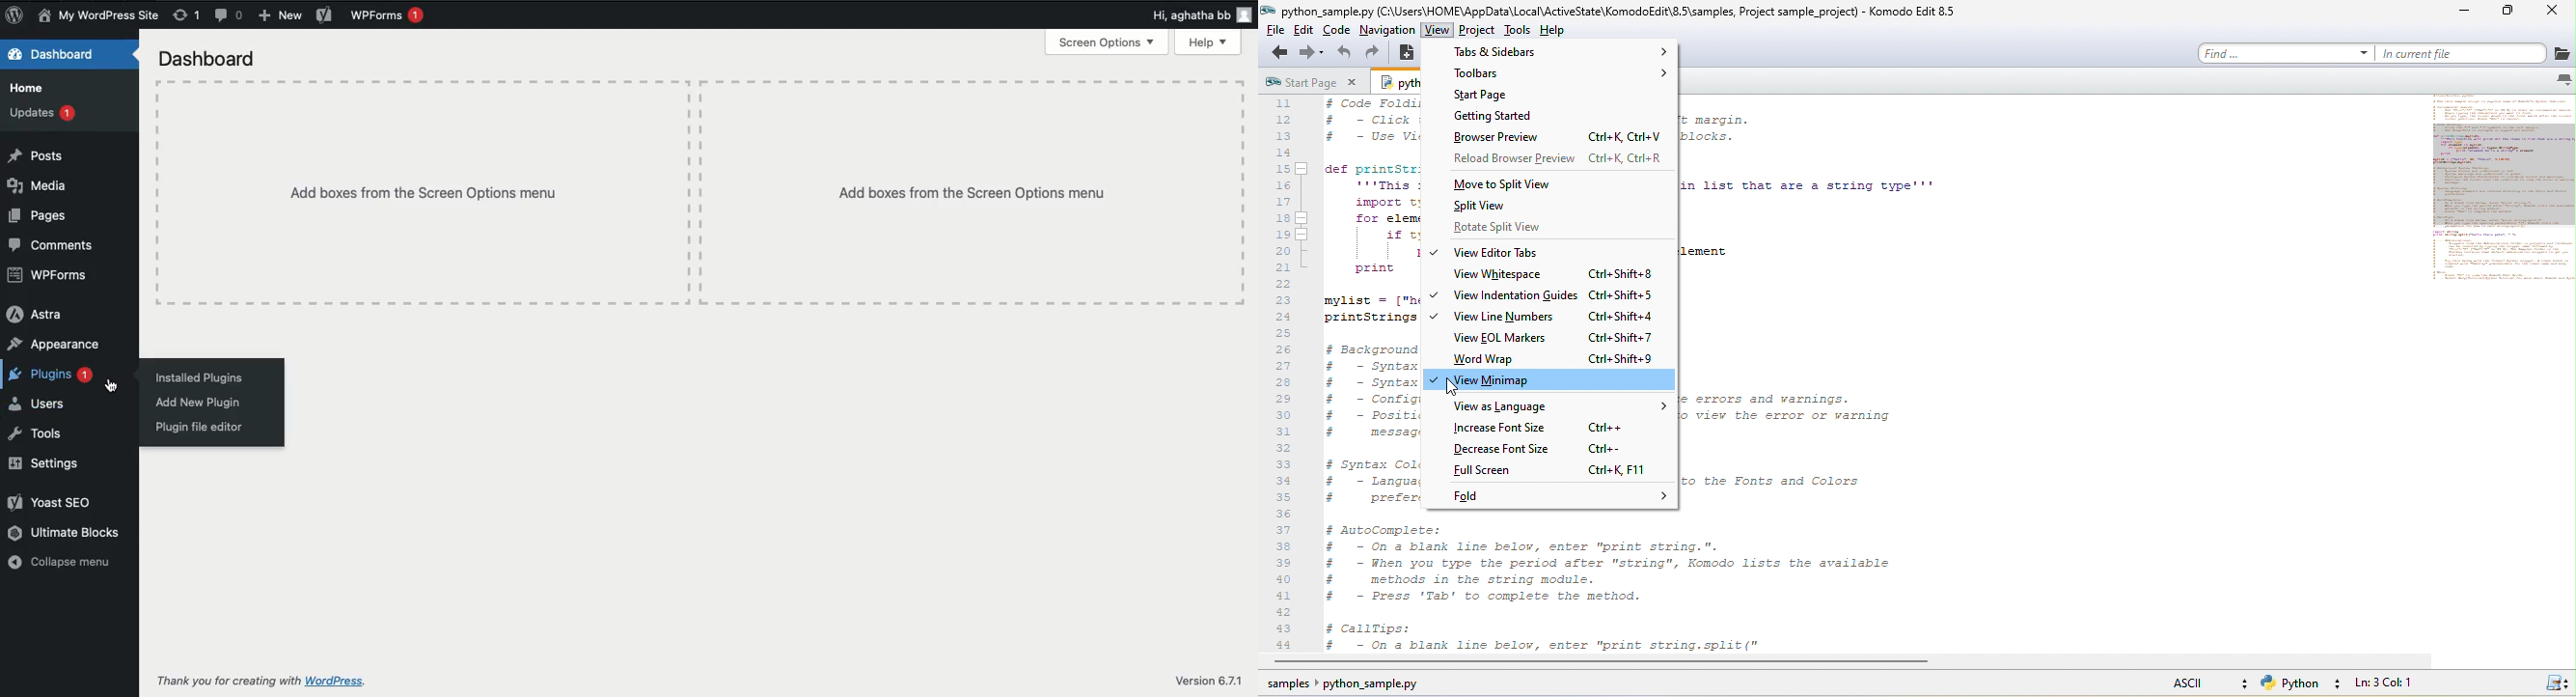 Image resolution: width=2576 pixels, height=700 pixels. What do you see at coordinates (15, 16) in the screenshot?
I see `Logo` at bounding box center [15, 16].